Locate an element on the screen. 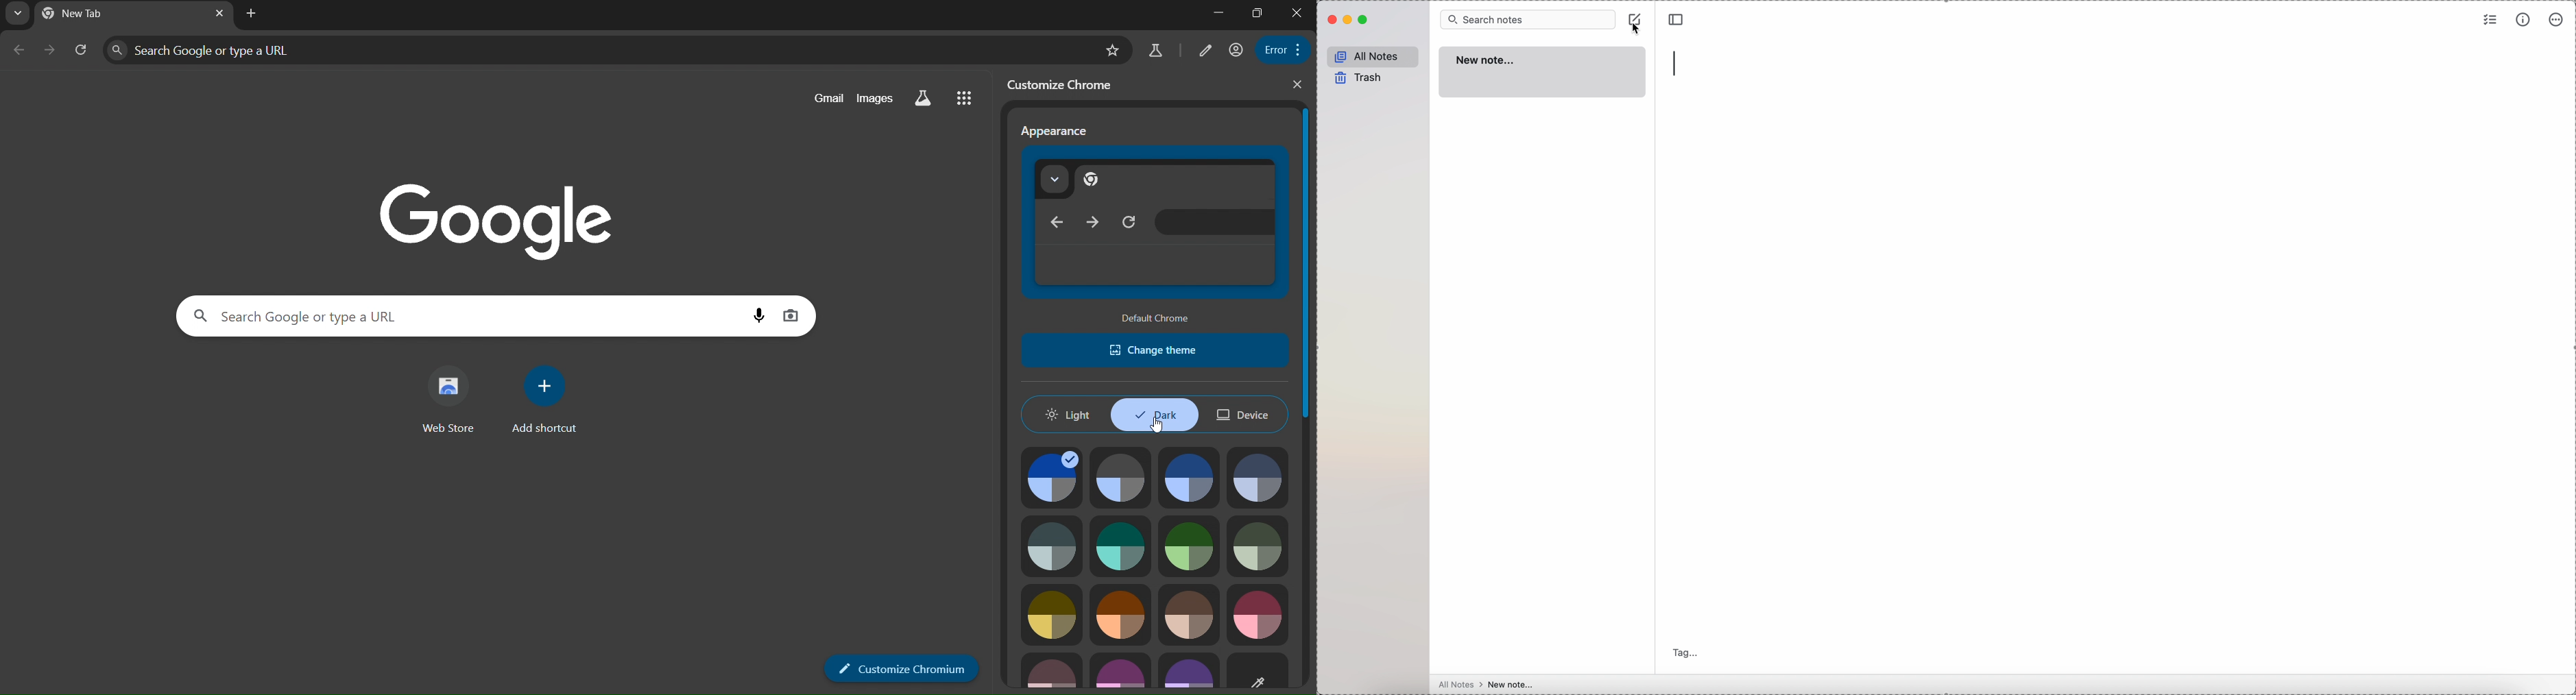 The width and height of the screenshot is (2576, 700). appearance preview is located at coordinates (1152, 222).